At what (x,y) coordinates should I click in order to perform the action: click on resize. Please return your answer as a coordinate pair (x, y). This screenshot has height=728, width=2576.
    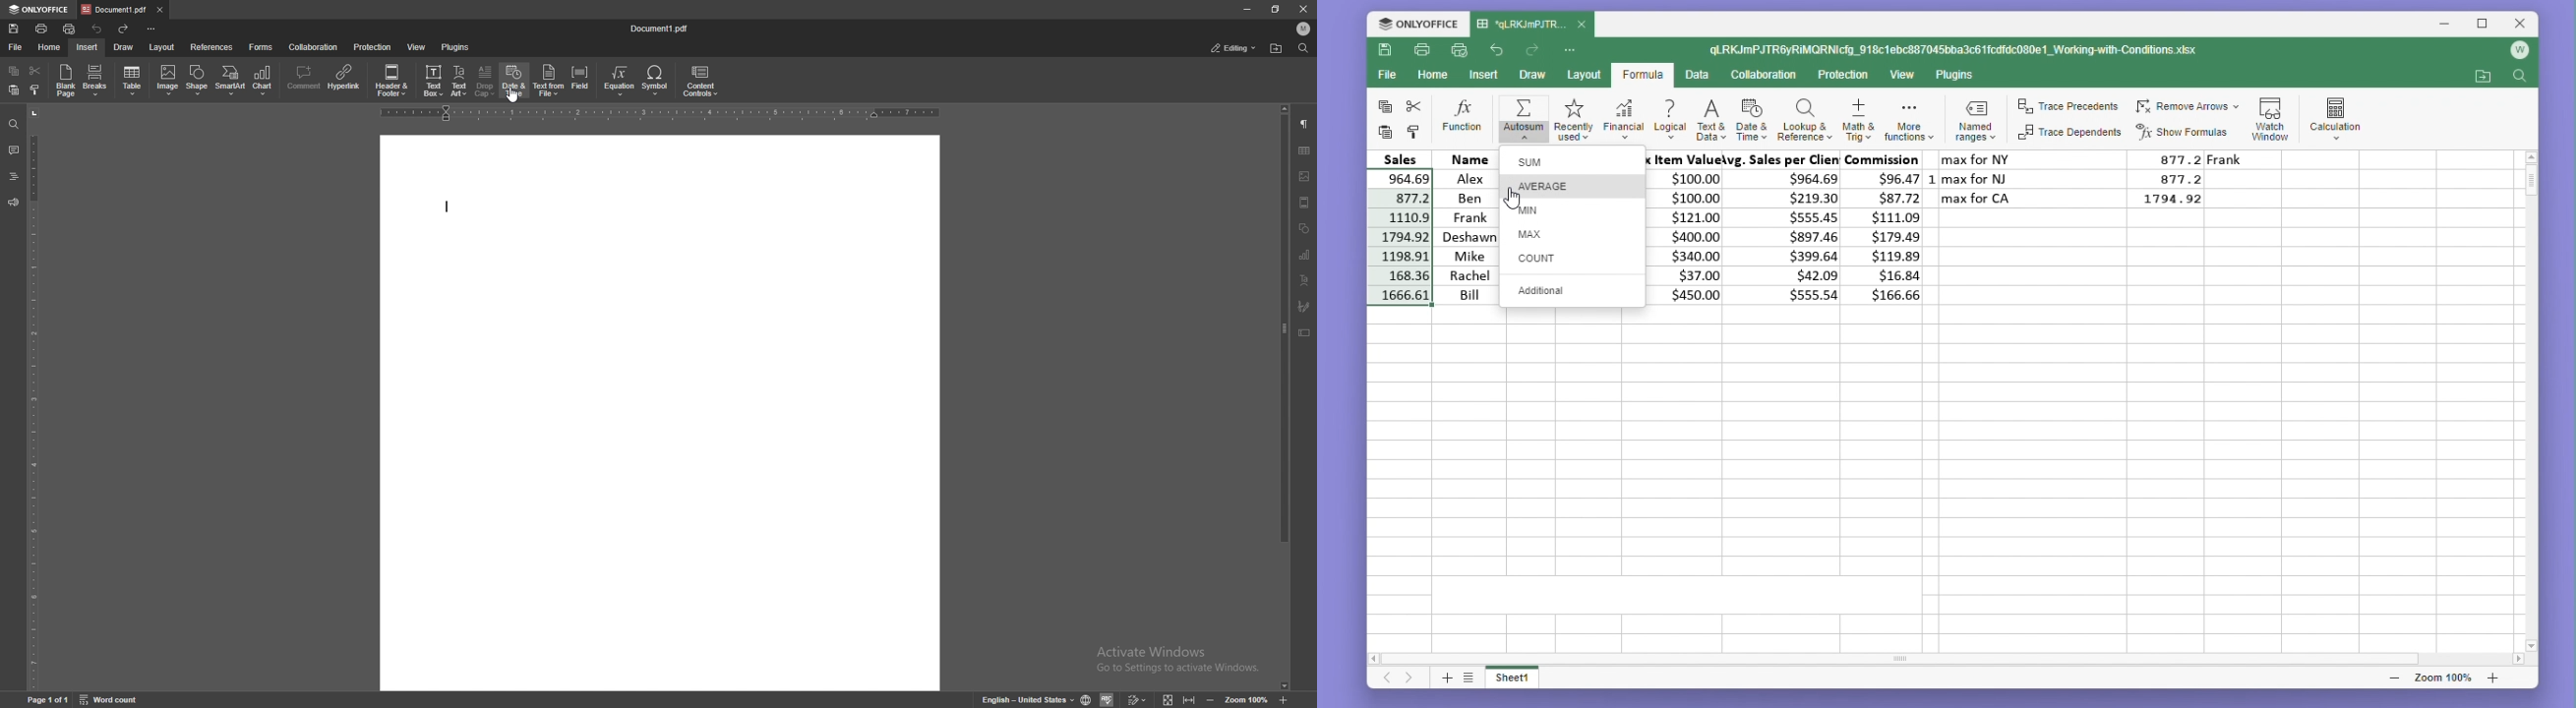
    Looking at the image, I should click on (1276, 9).